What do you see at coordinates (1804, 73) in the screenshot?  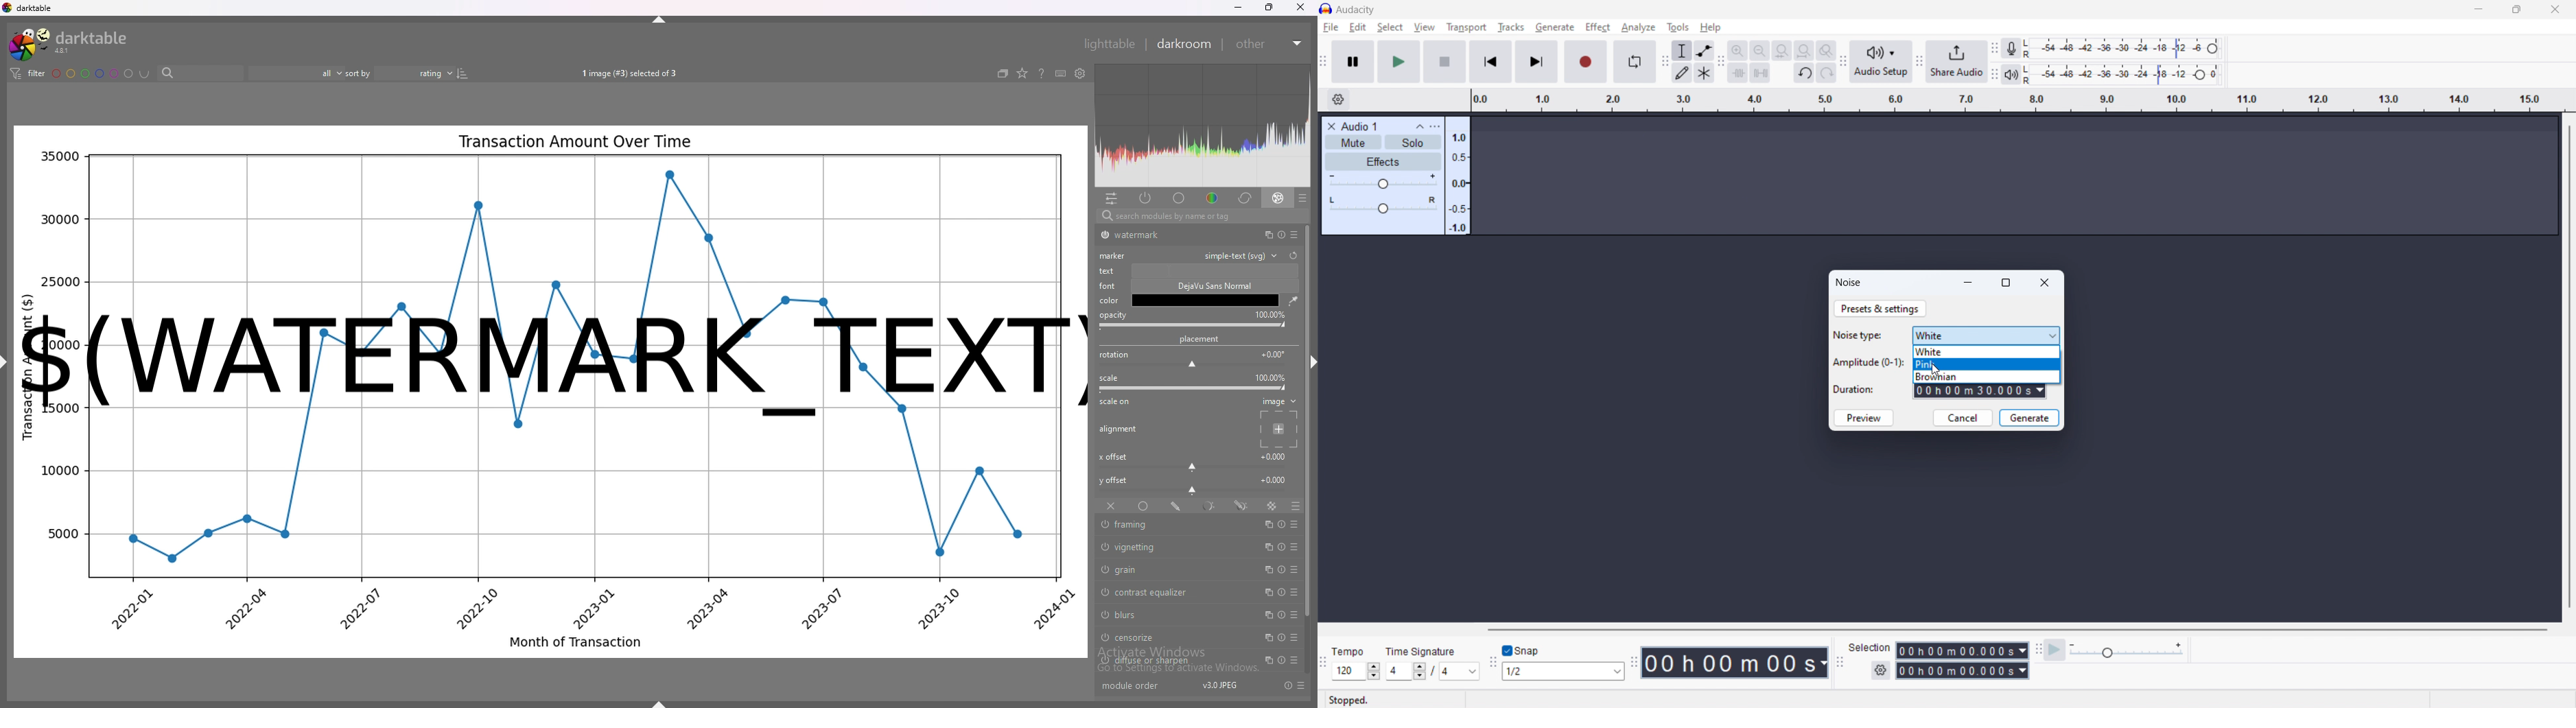 I see `undo` at bounding box center [1804, 73].